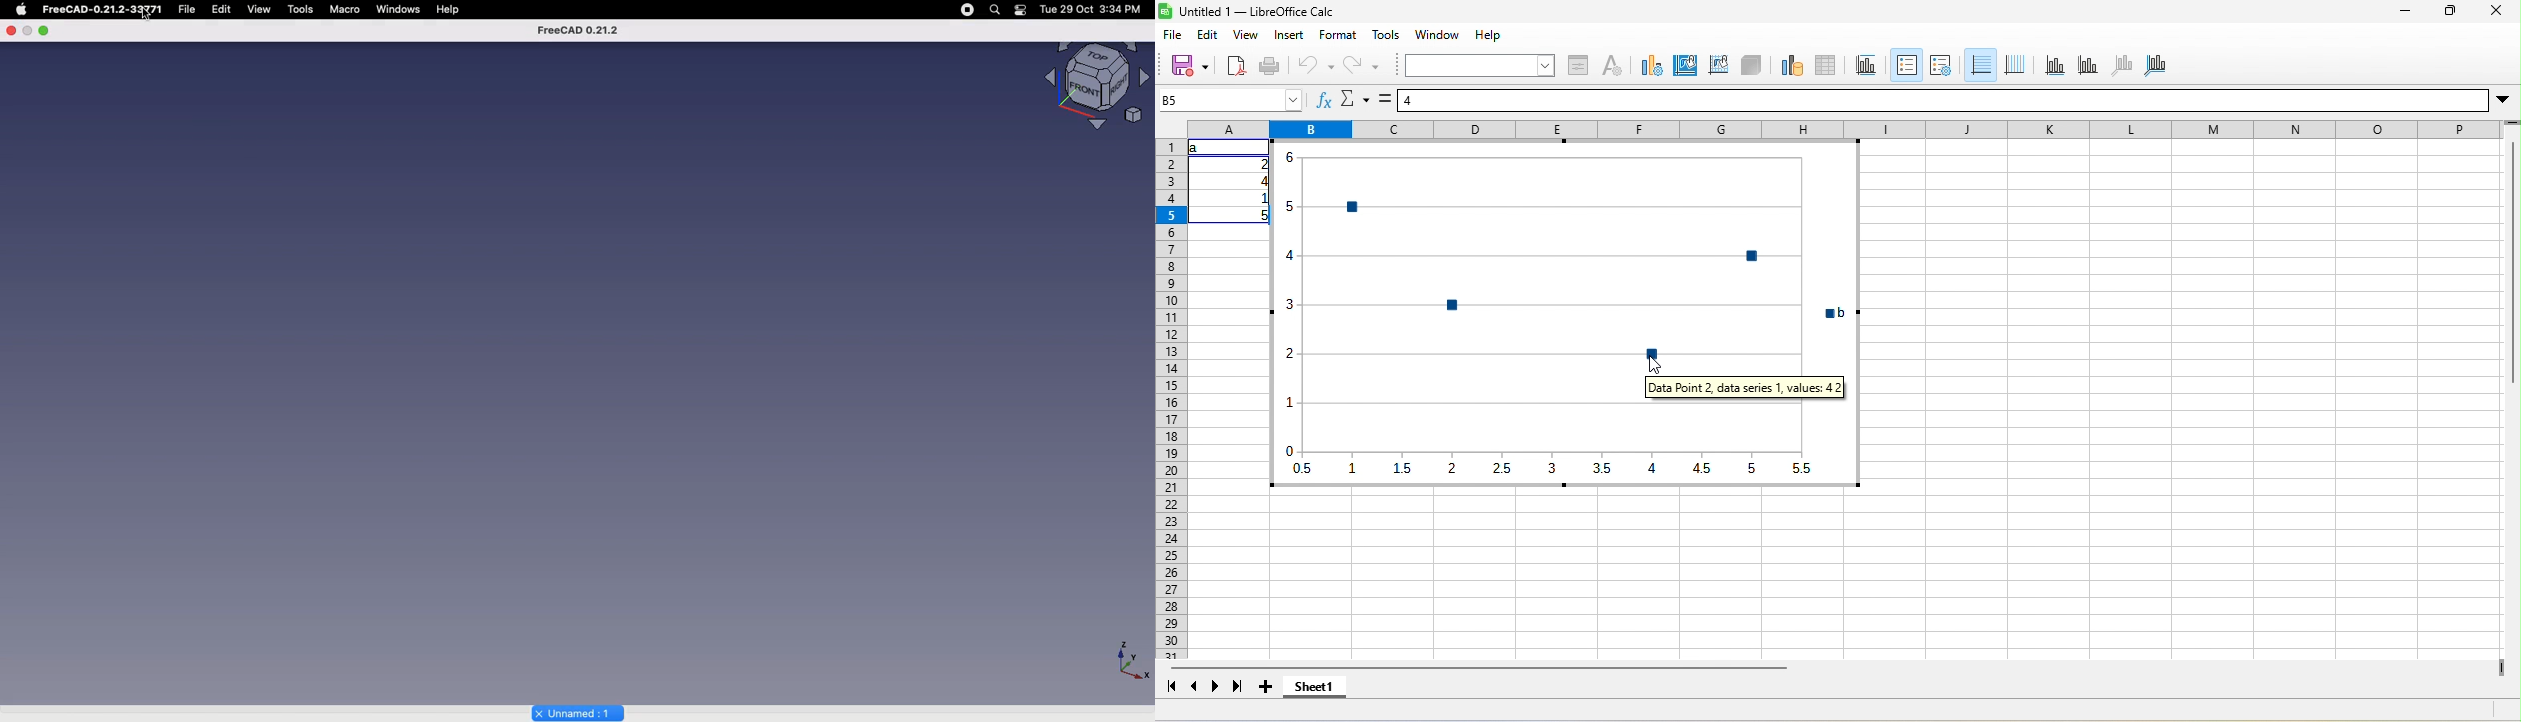 Image resolution: width=2548 pixels, height=728 pixels. Describe the element at coordinates (29, 30) in the screenshot. I see `pause` at that location.